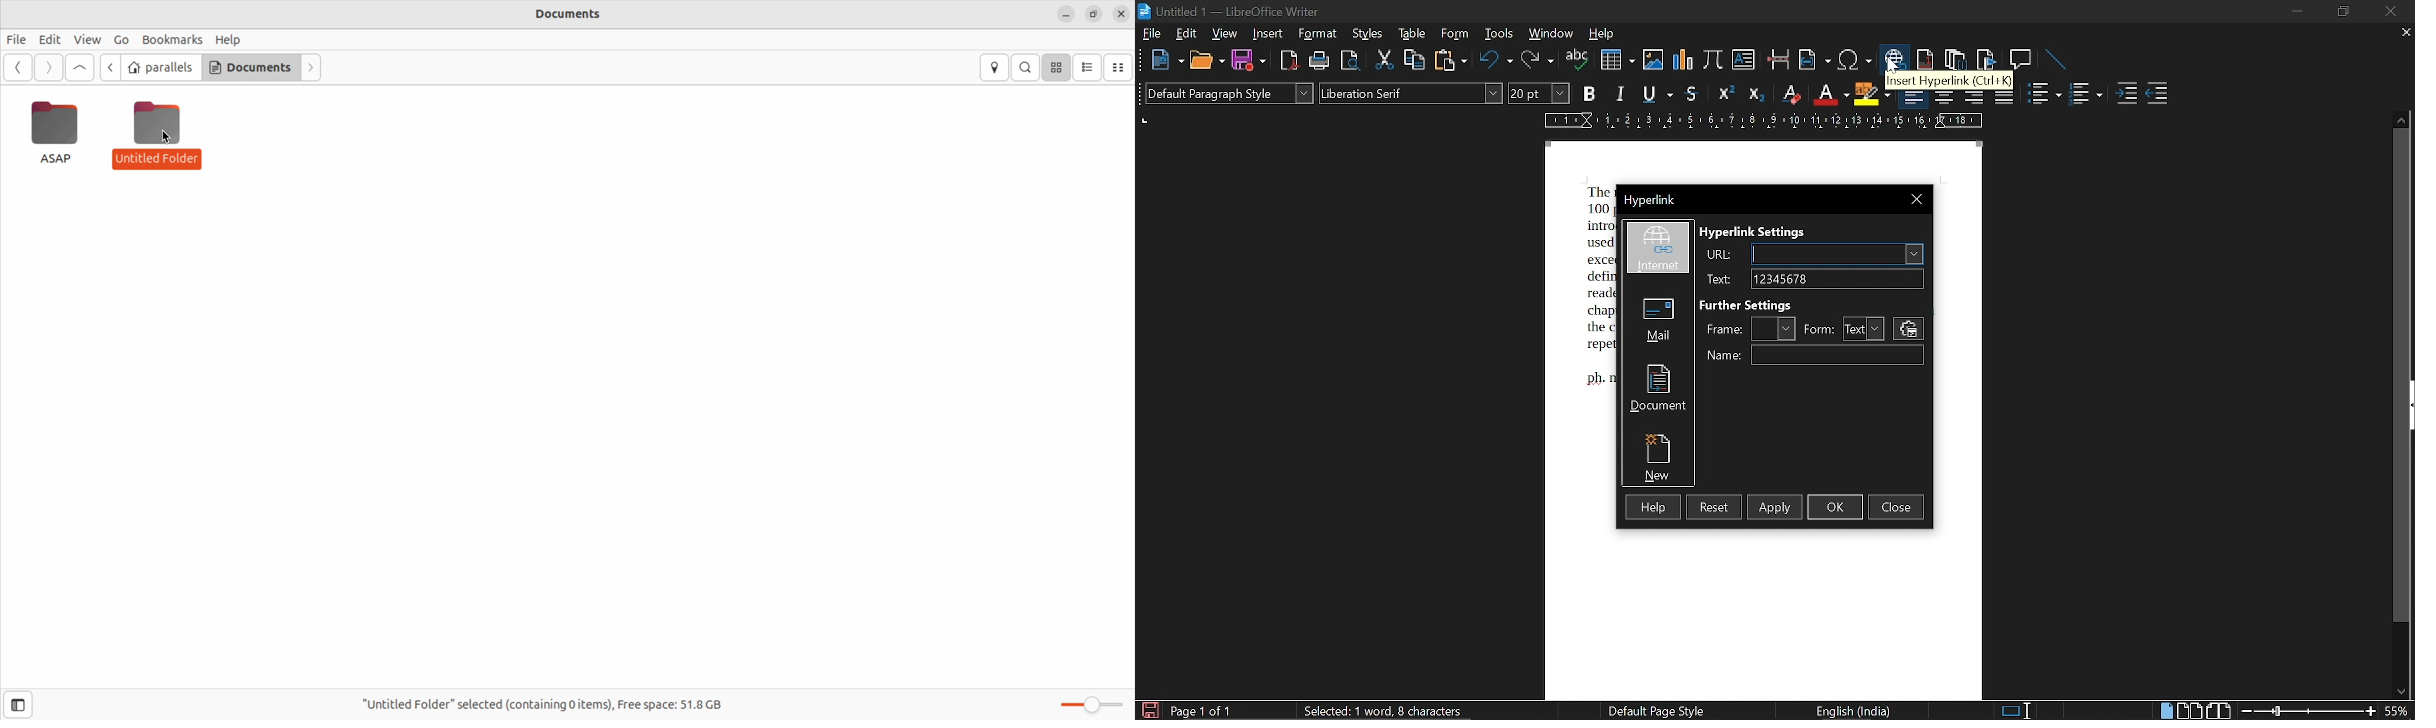  Describe the element at coordinates (2020, 59) in the screenshot. I see `insert comment` at that location.